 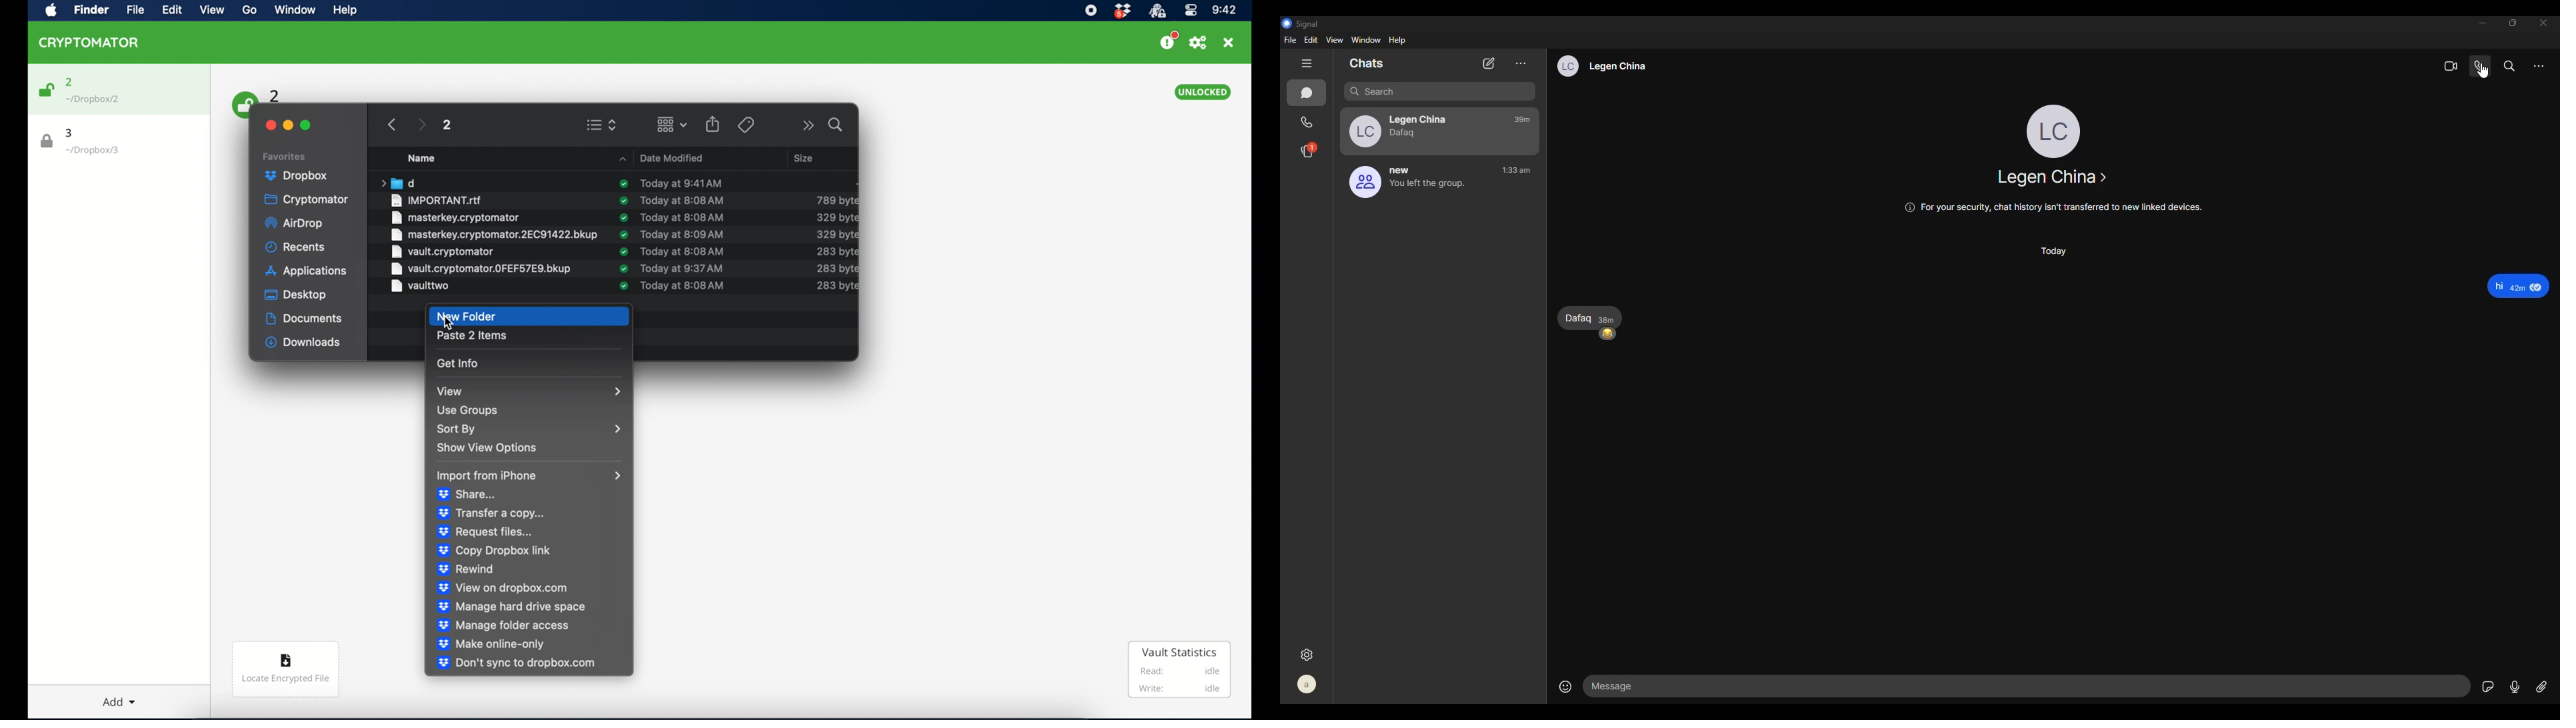 I want to click on hi 42m, so click(x=2507, y=285).